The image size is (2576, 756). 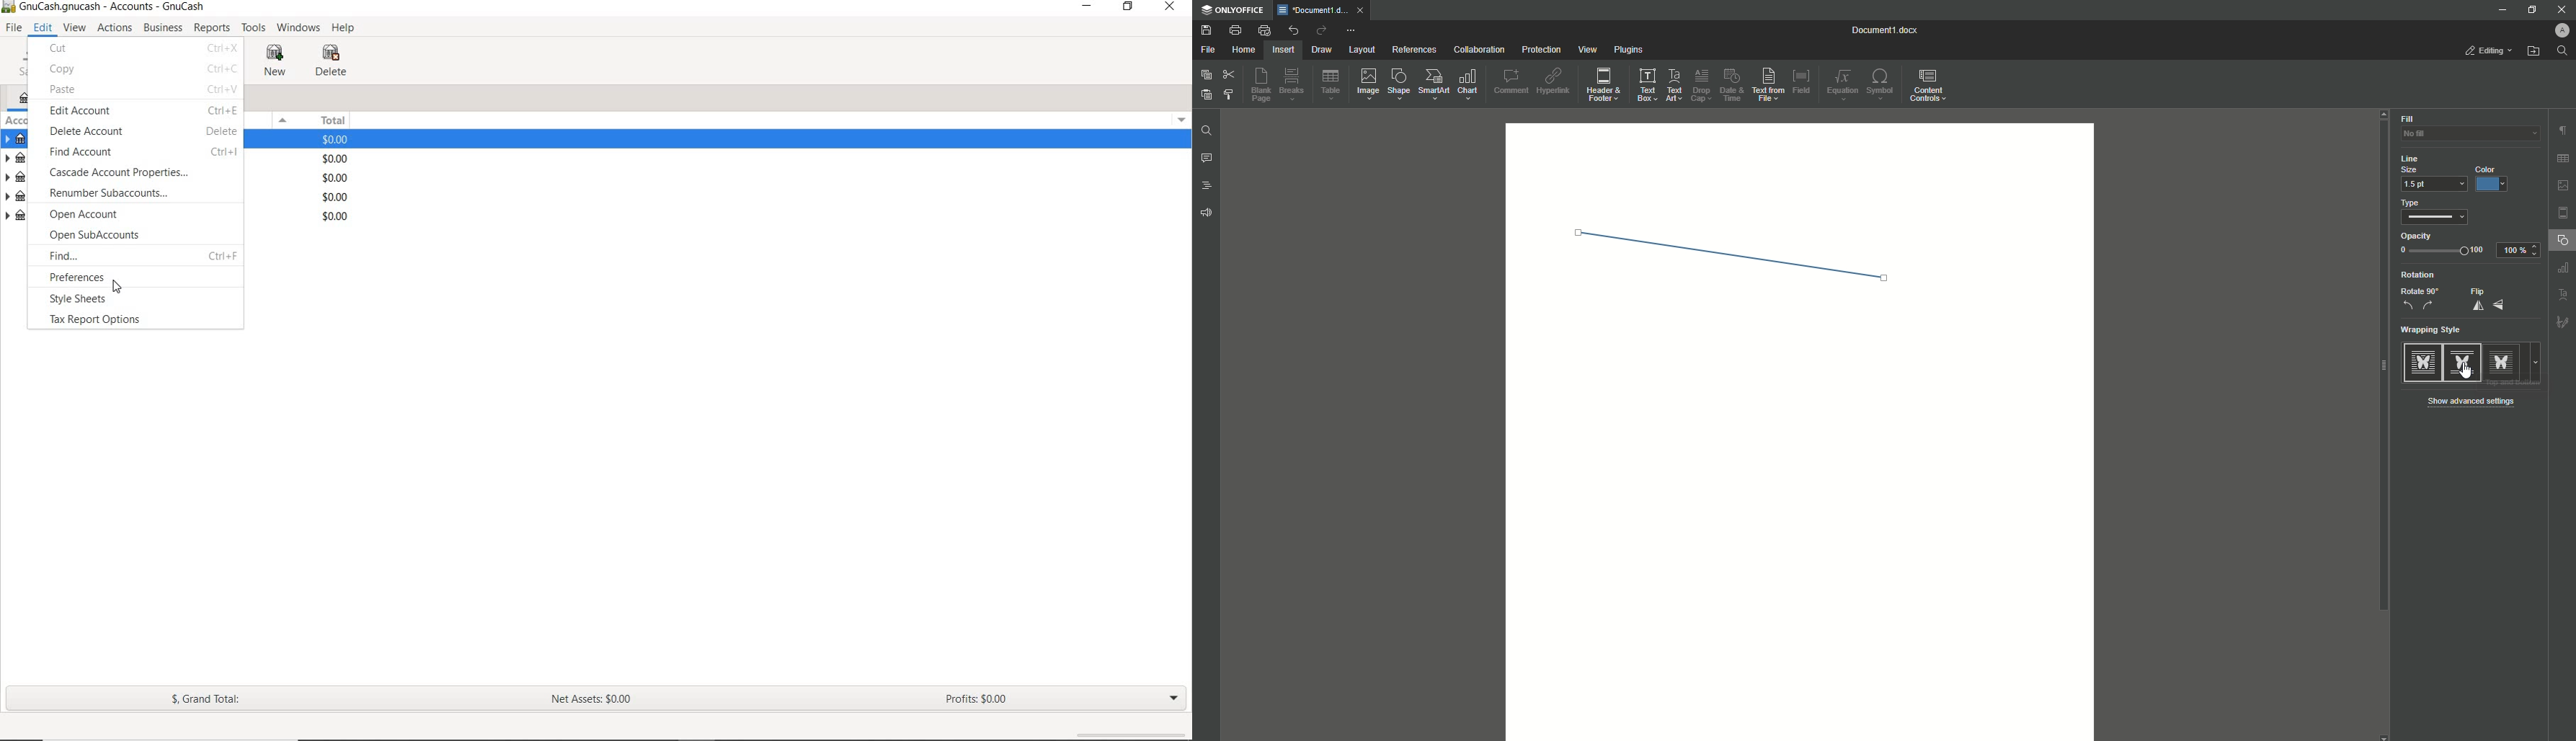 I want to click on Insert, so click(x=1282, y=49).